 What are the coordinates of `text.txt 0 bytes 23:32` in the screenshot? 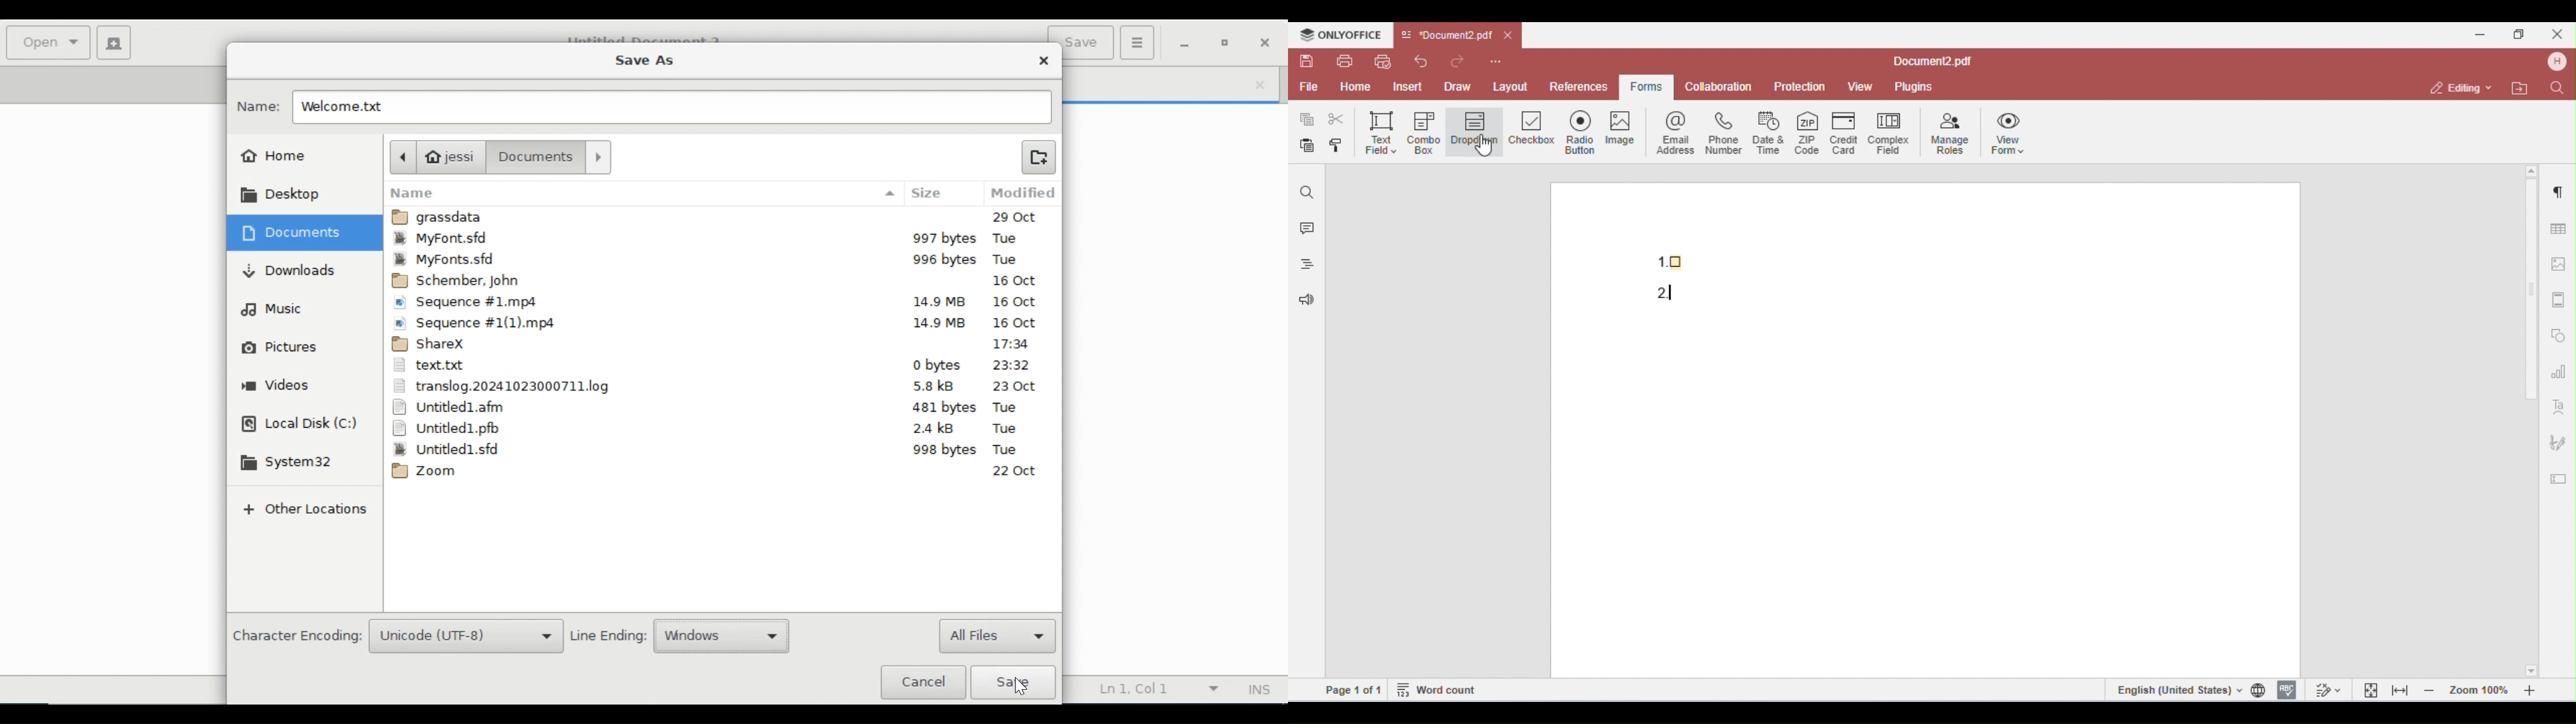 It's located at (718, 367).